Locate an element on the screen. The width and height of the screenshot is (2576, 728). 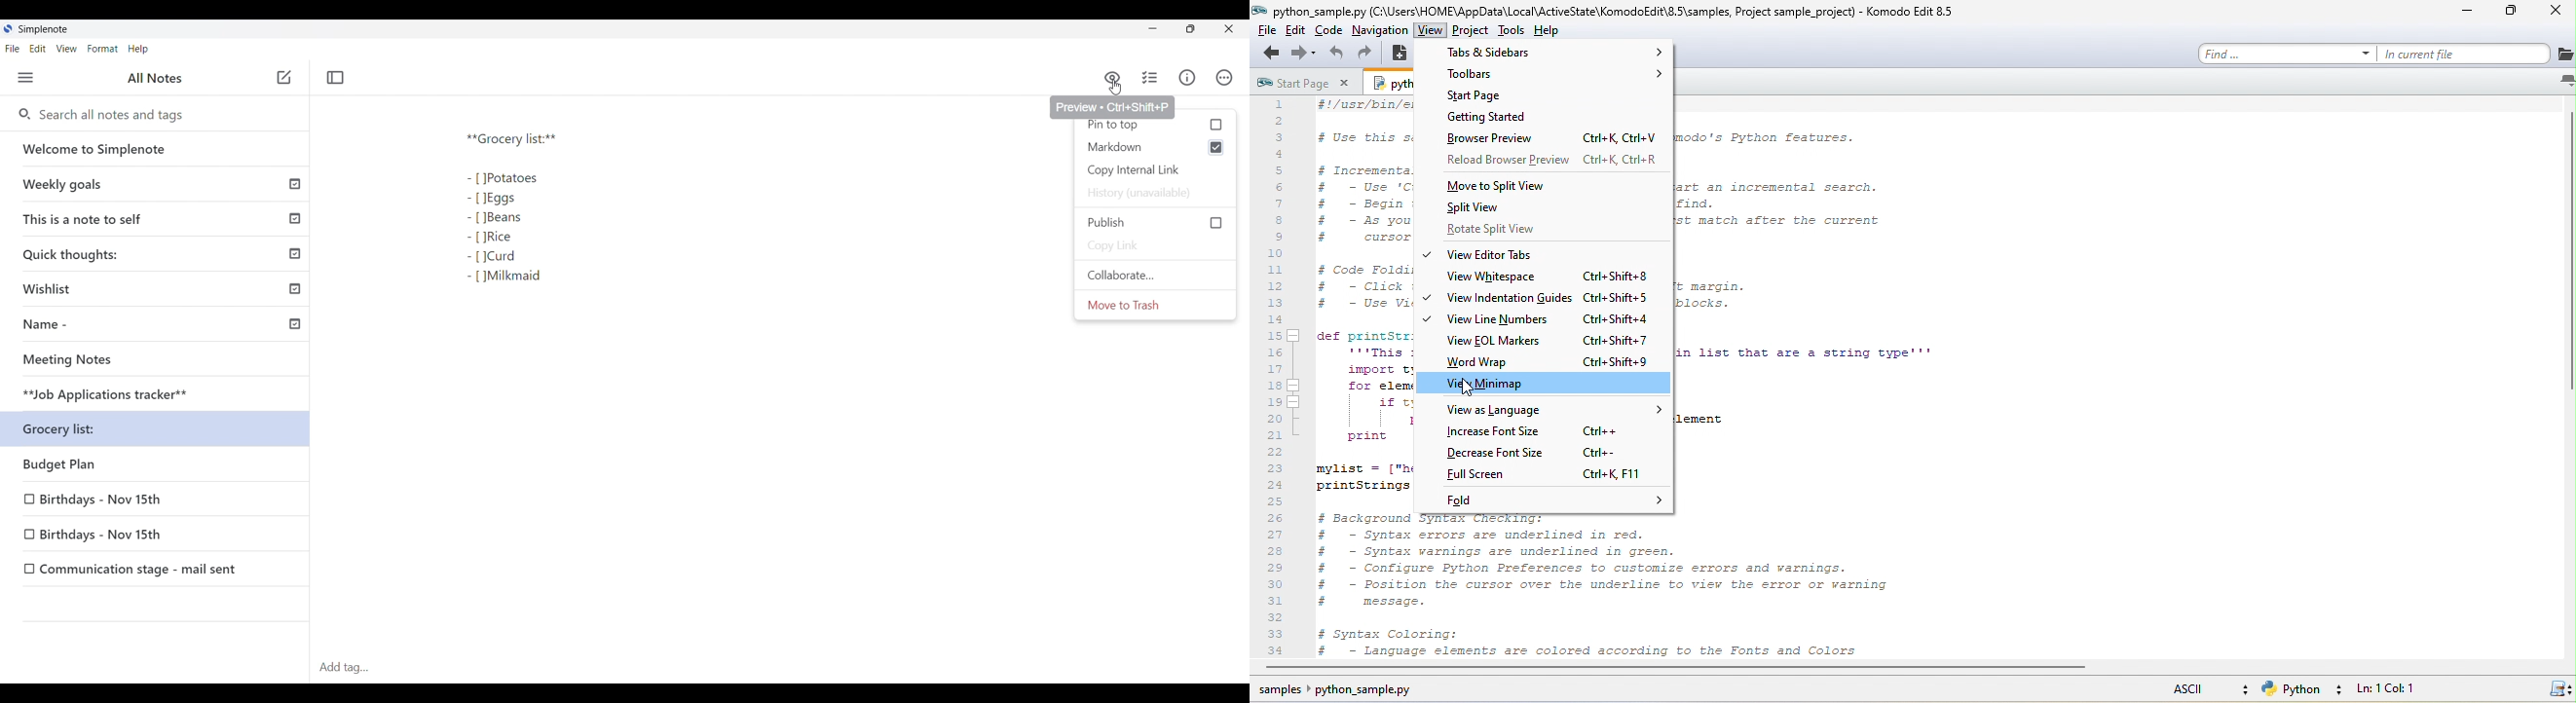
**Job Applications tracker** is located at coordinates (159, 395).